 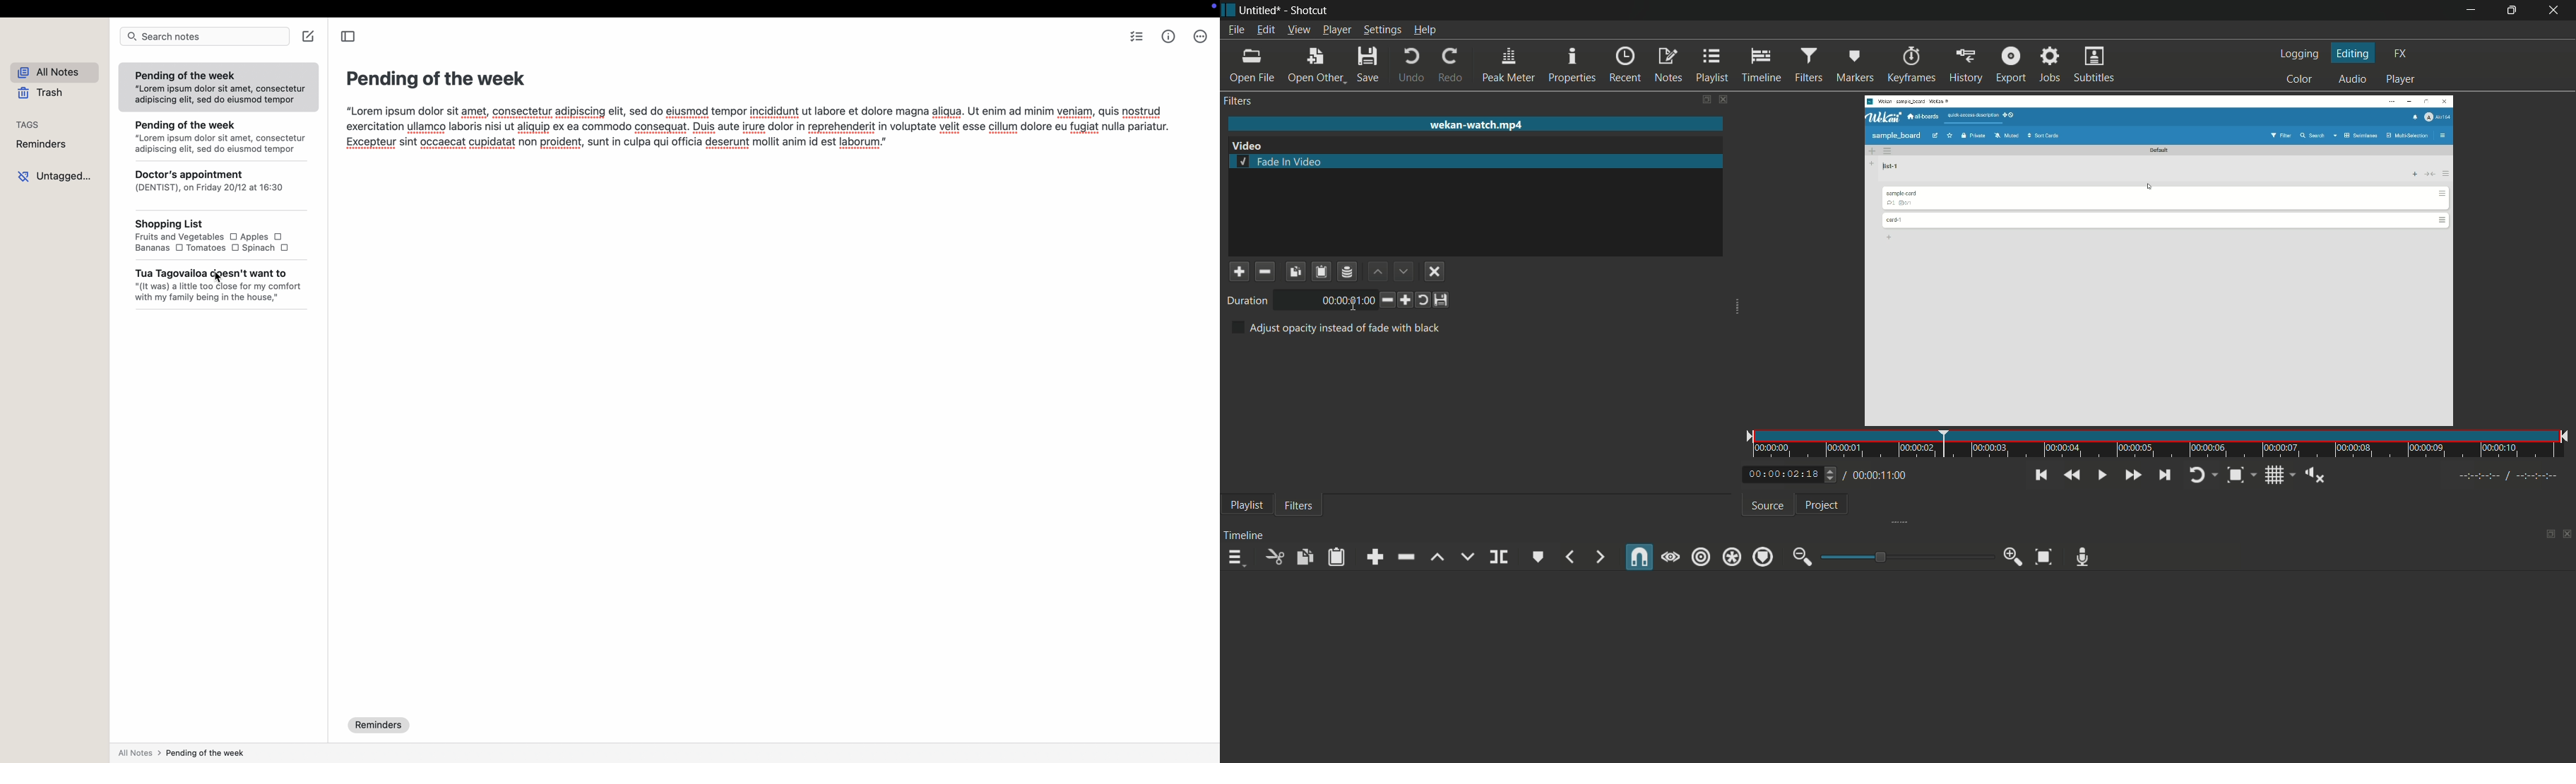 I want to click on decrement, so click(x=1384, y=300).